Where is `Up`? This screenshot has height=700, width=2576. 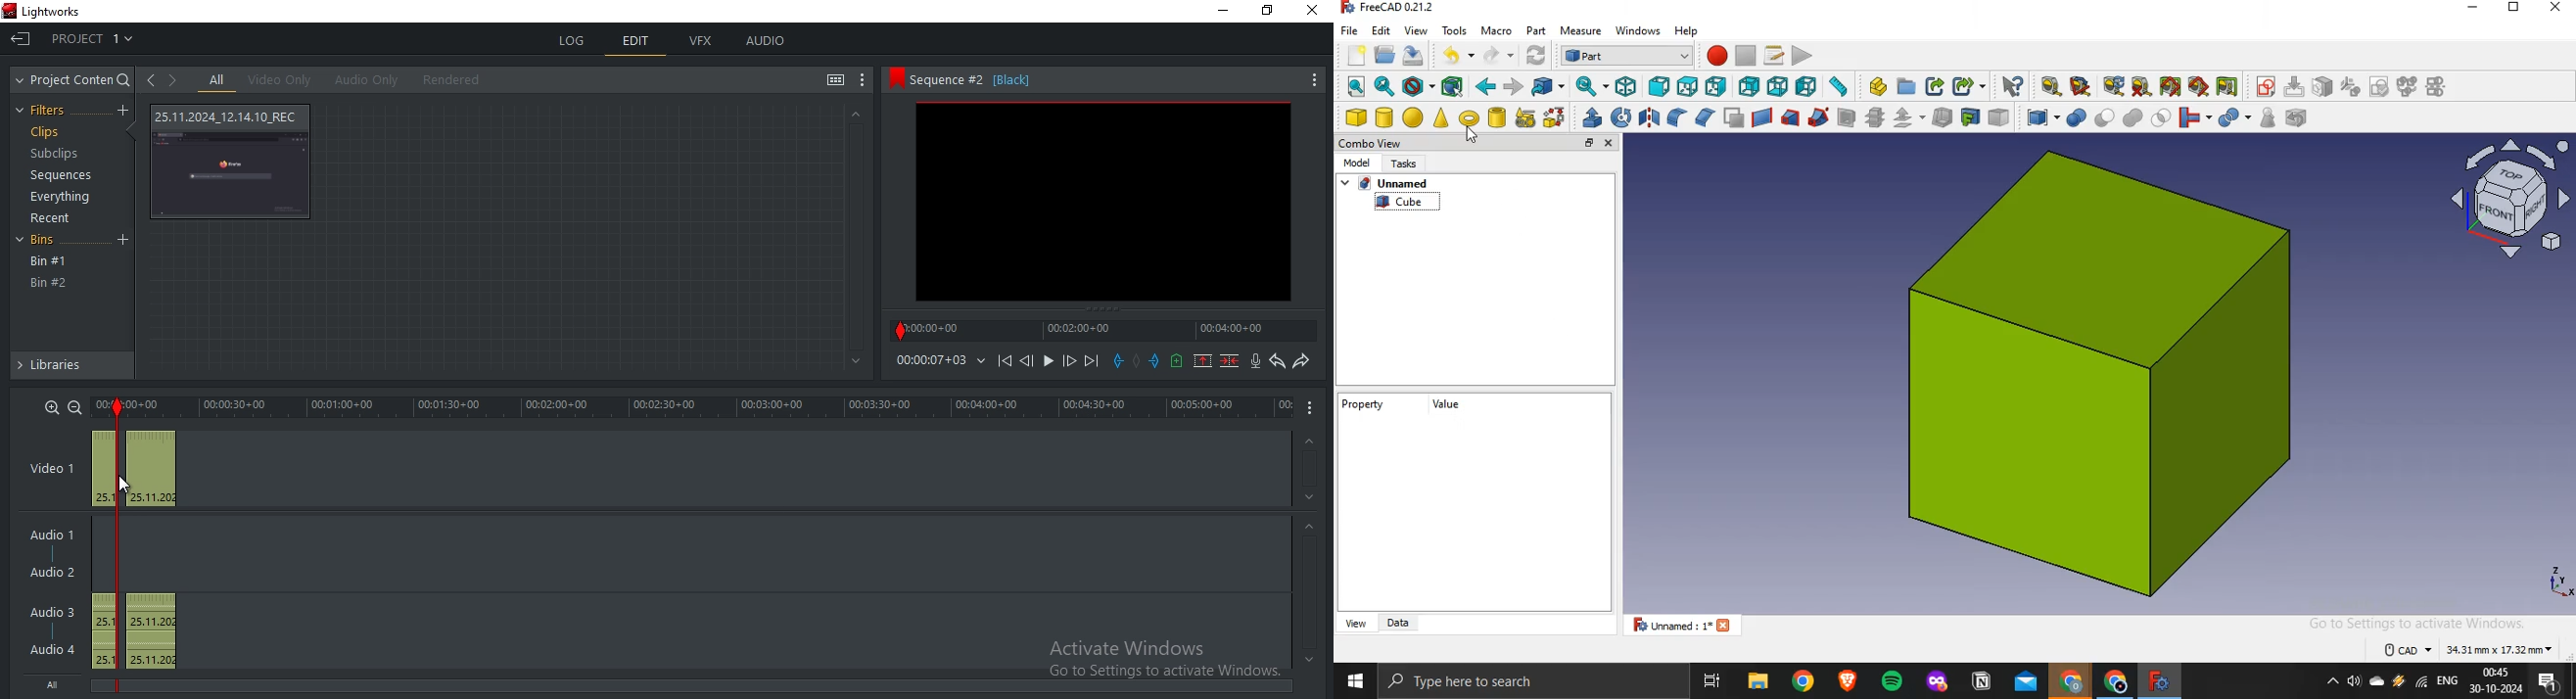
Up is located at coordinates (1310, 526).